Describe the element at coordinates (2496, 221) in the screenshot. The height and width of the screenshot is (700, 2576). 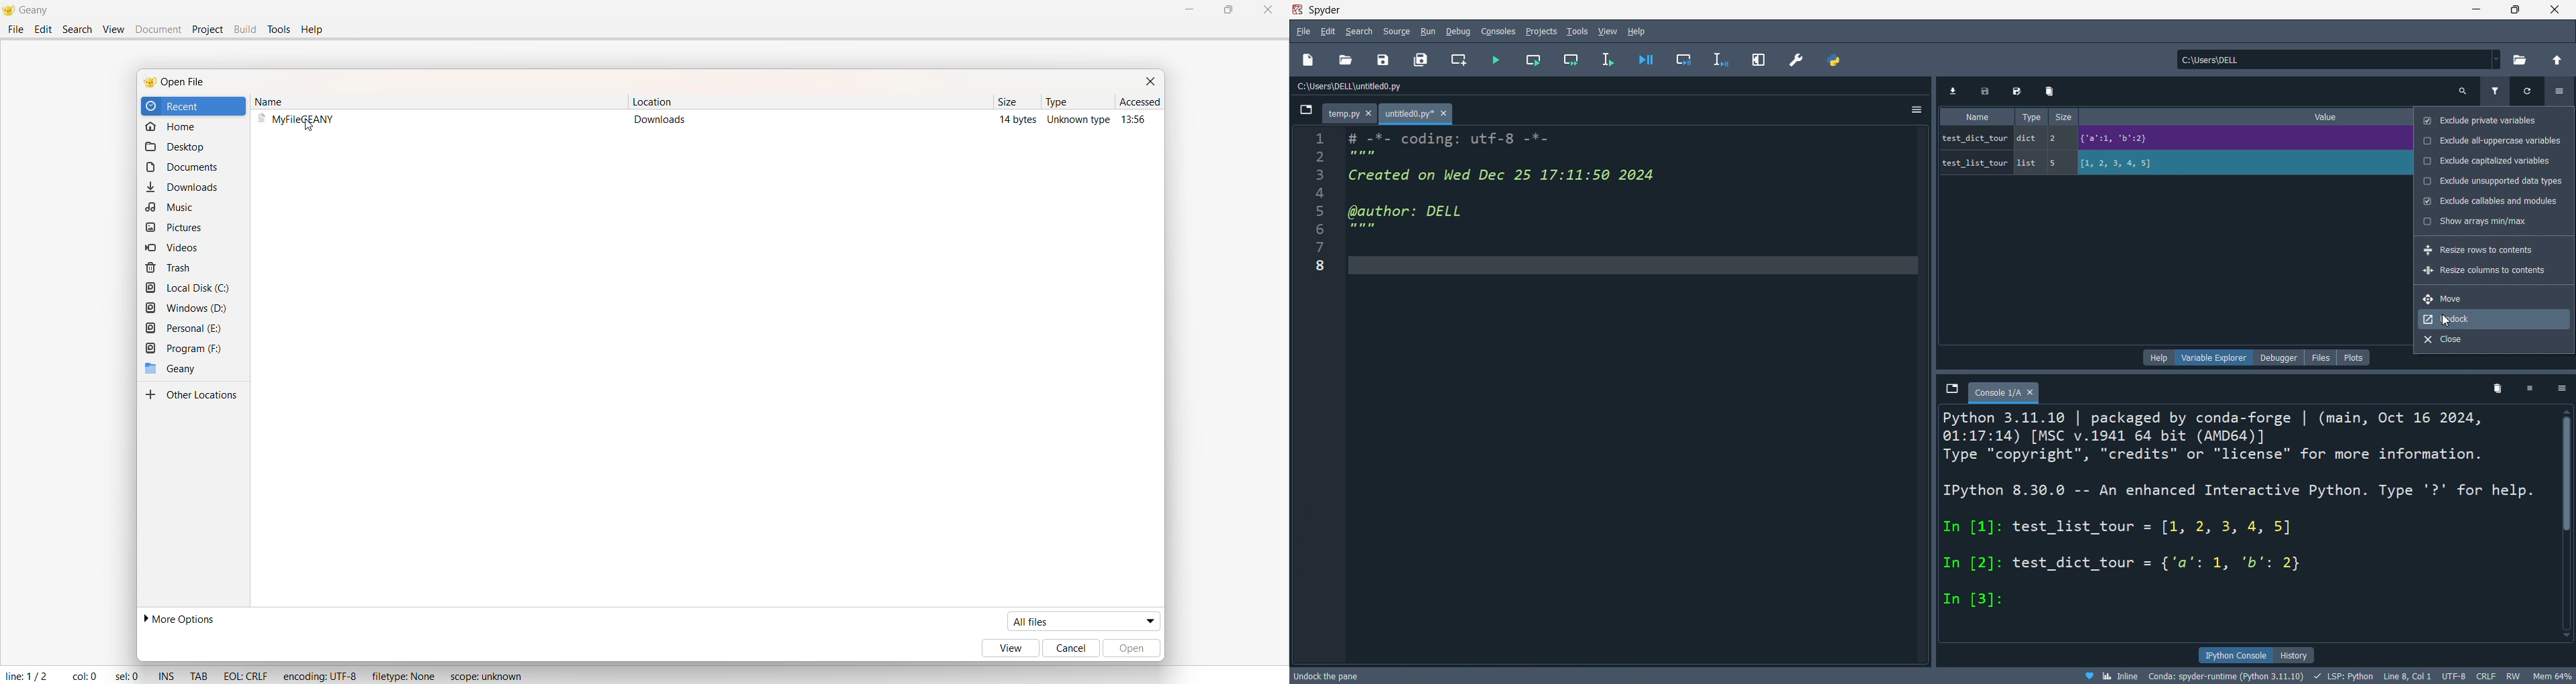
I see `show arrays min/max` at that location.